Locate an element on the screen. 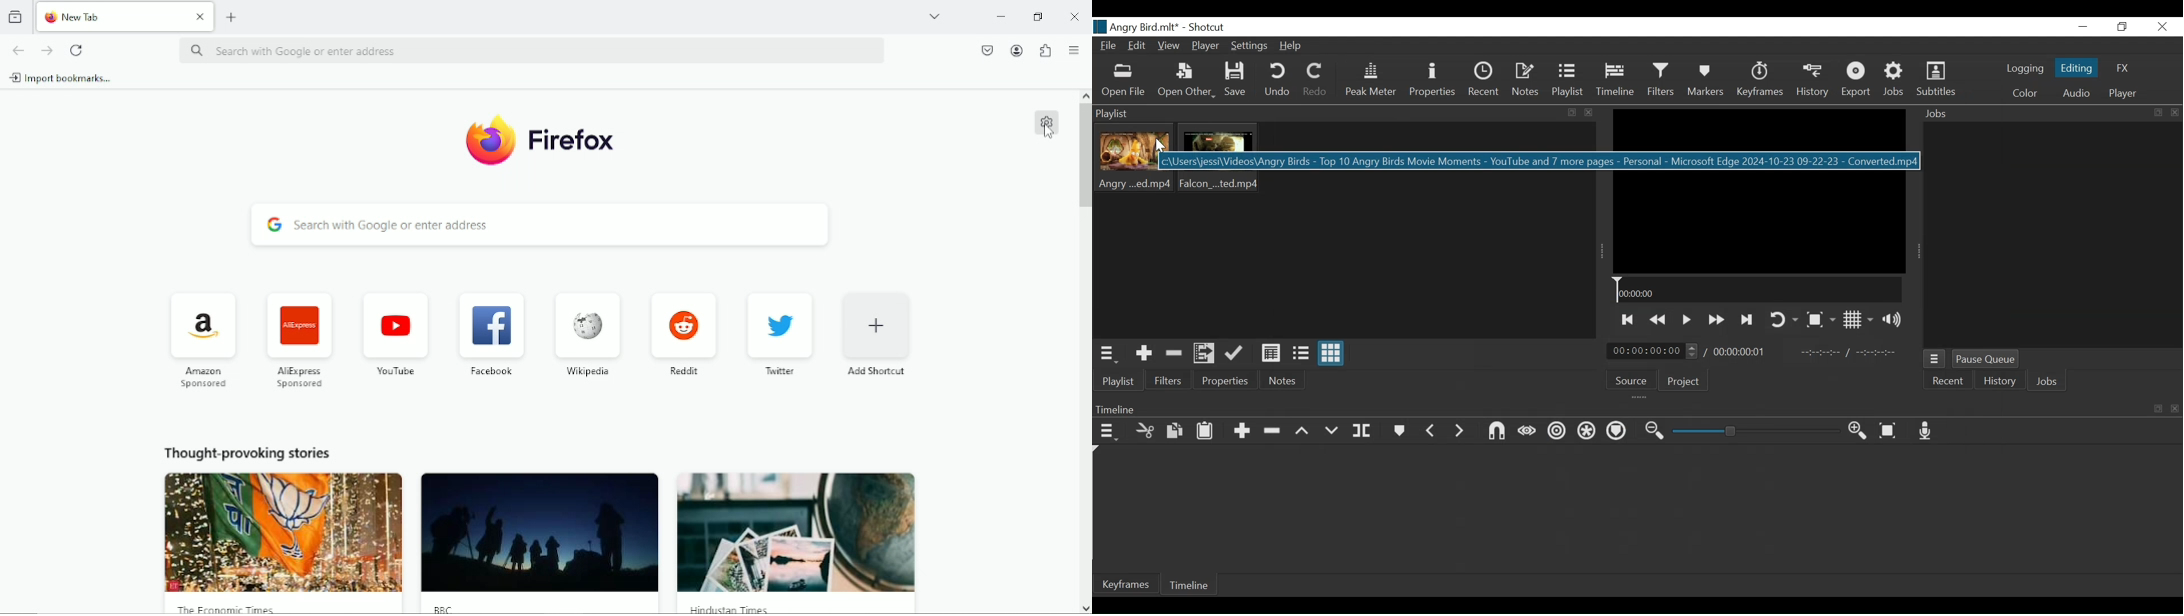 The height and width of the screenshot is (616, 2184). In Point is located at coordinates (1850, 353).